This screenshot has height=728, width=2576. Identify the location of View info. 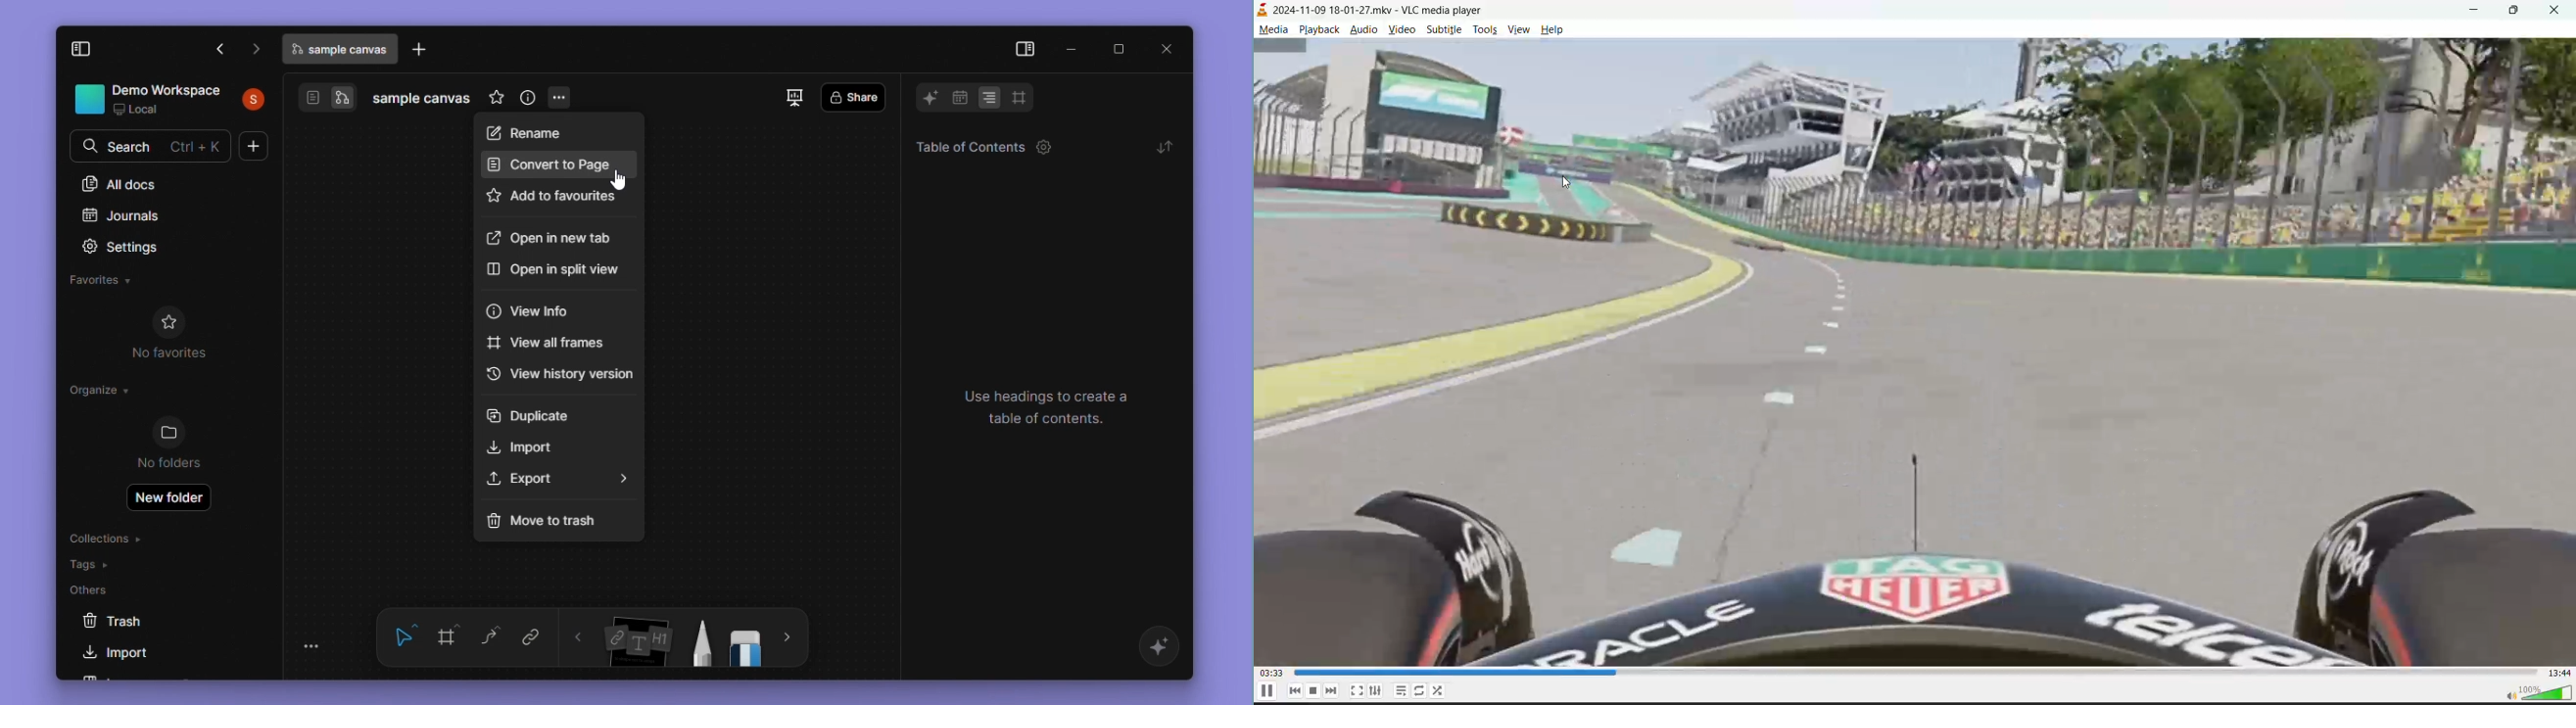
(531, 310).